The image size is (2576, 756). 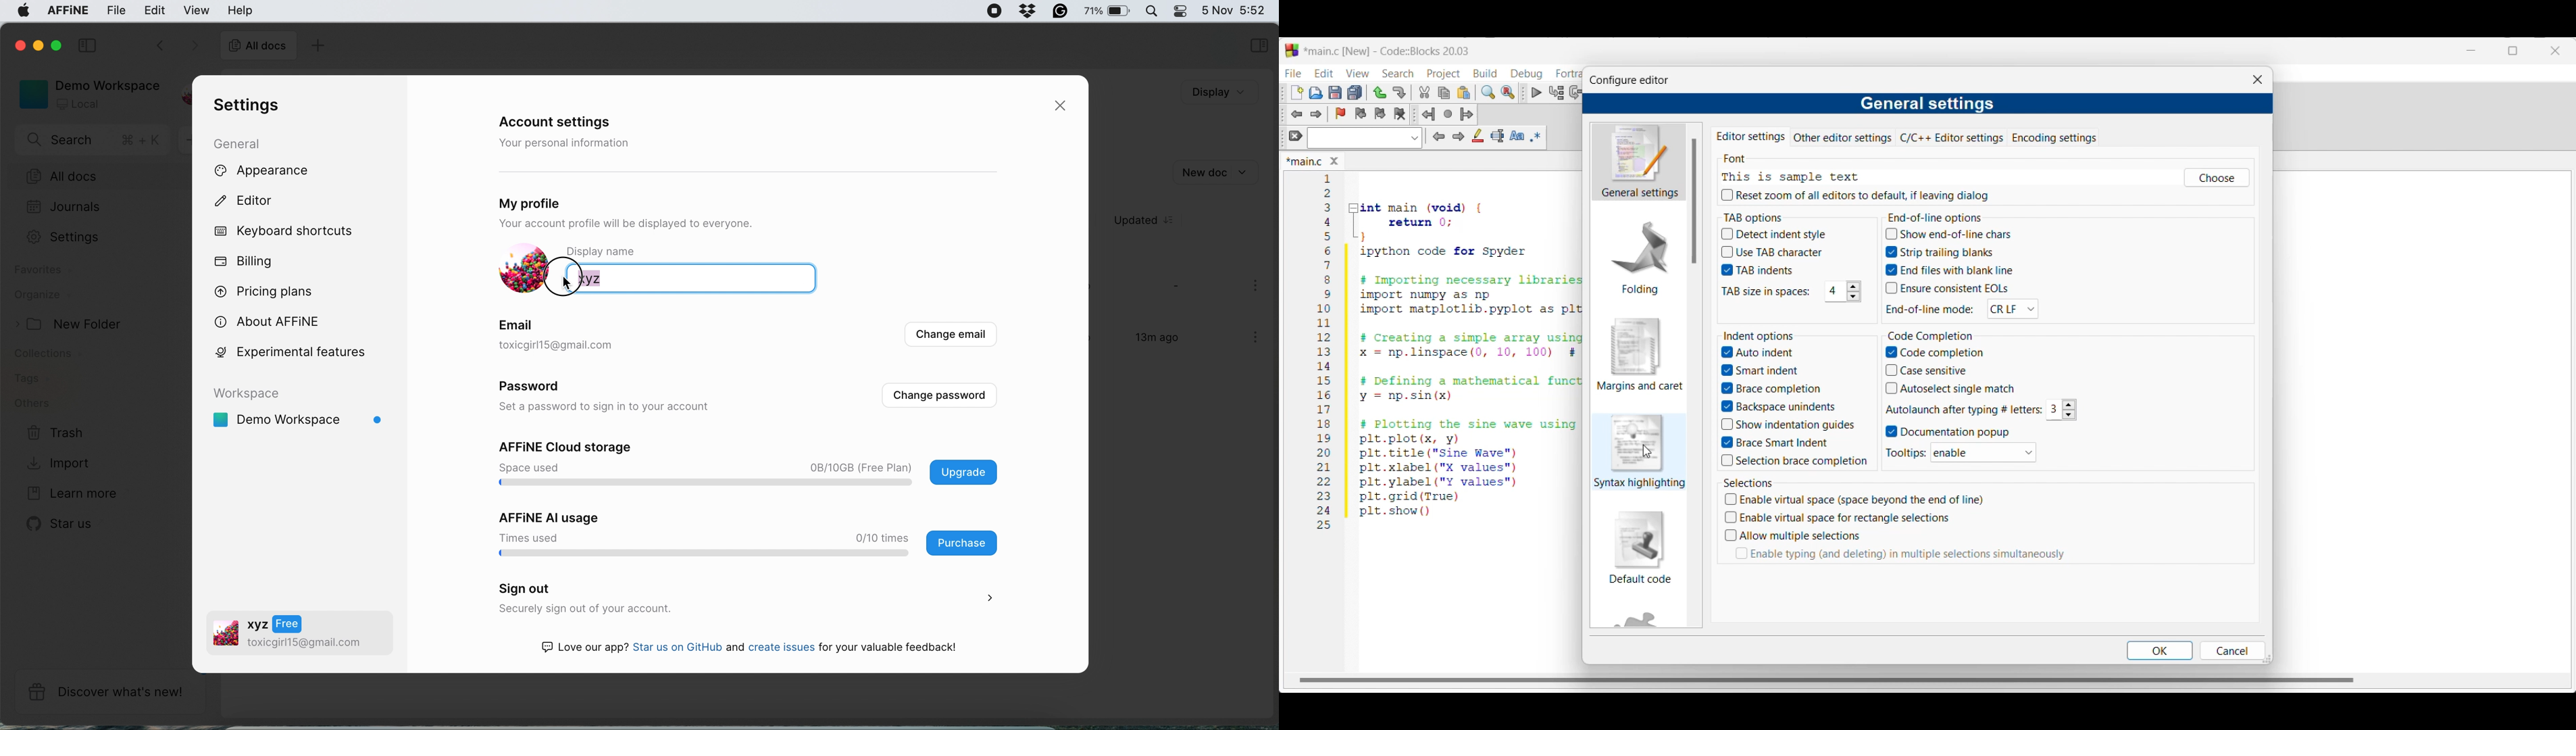 I want to click on Section title, so click(x=1748, y=483).